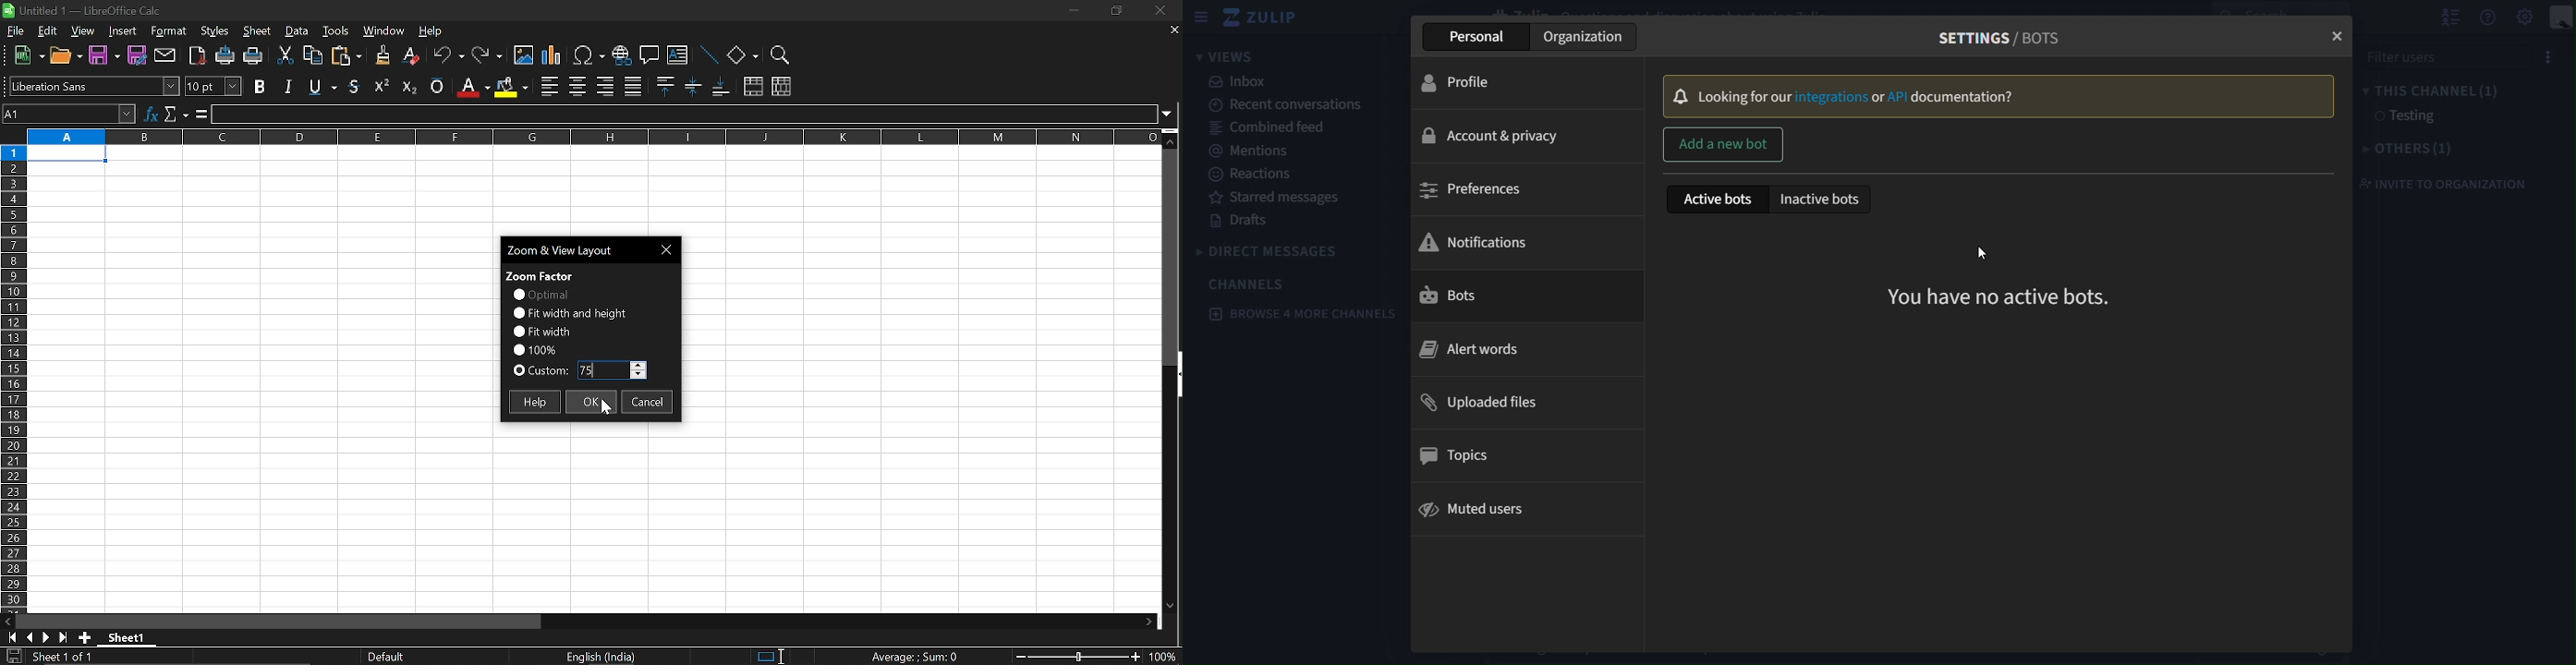  What do you see at coordinates (283, 622) in the screenshot?
I see `horizontal scrollbar` at bounding box center [283, 622].